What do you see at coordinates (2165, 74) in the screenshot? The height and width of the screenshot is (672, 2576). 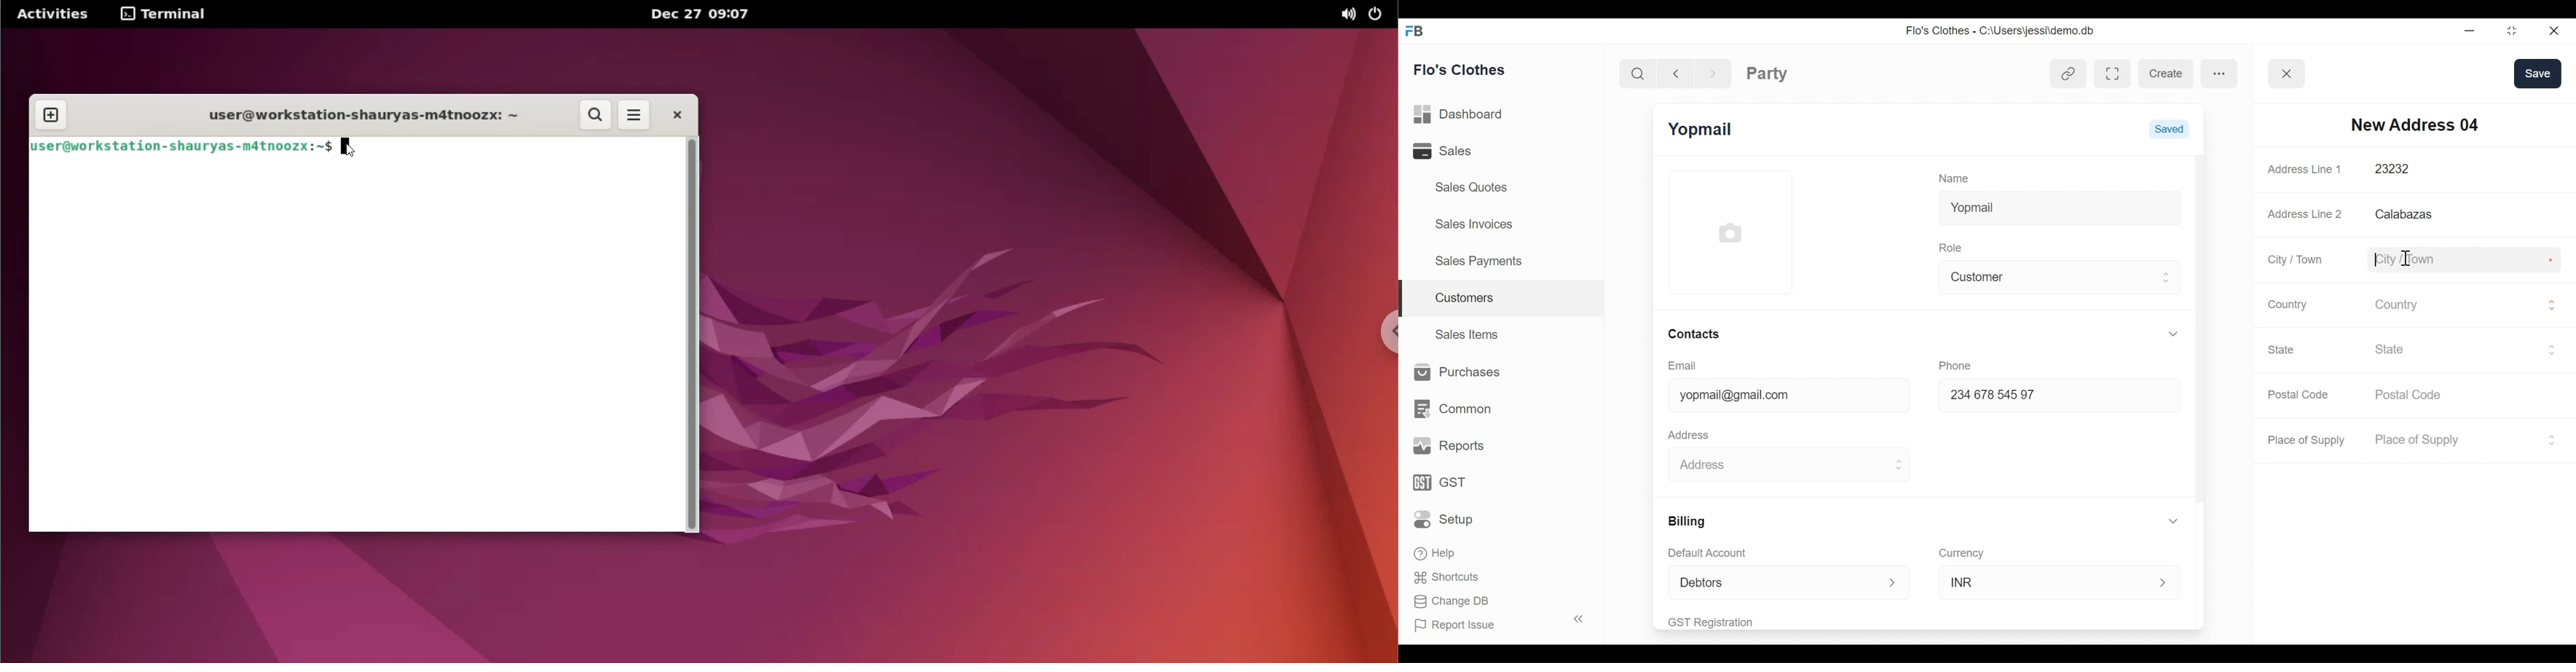 I see `create` at bounding box center [2165, 74].